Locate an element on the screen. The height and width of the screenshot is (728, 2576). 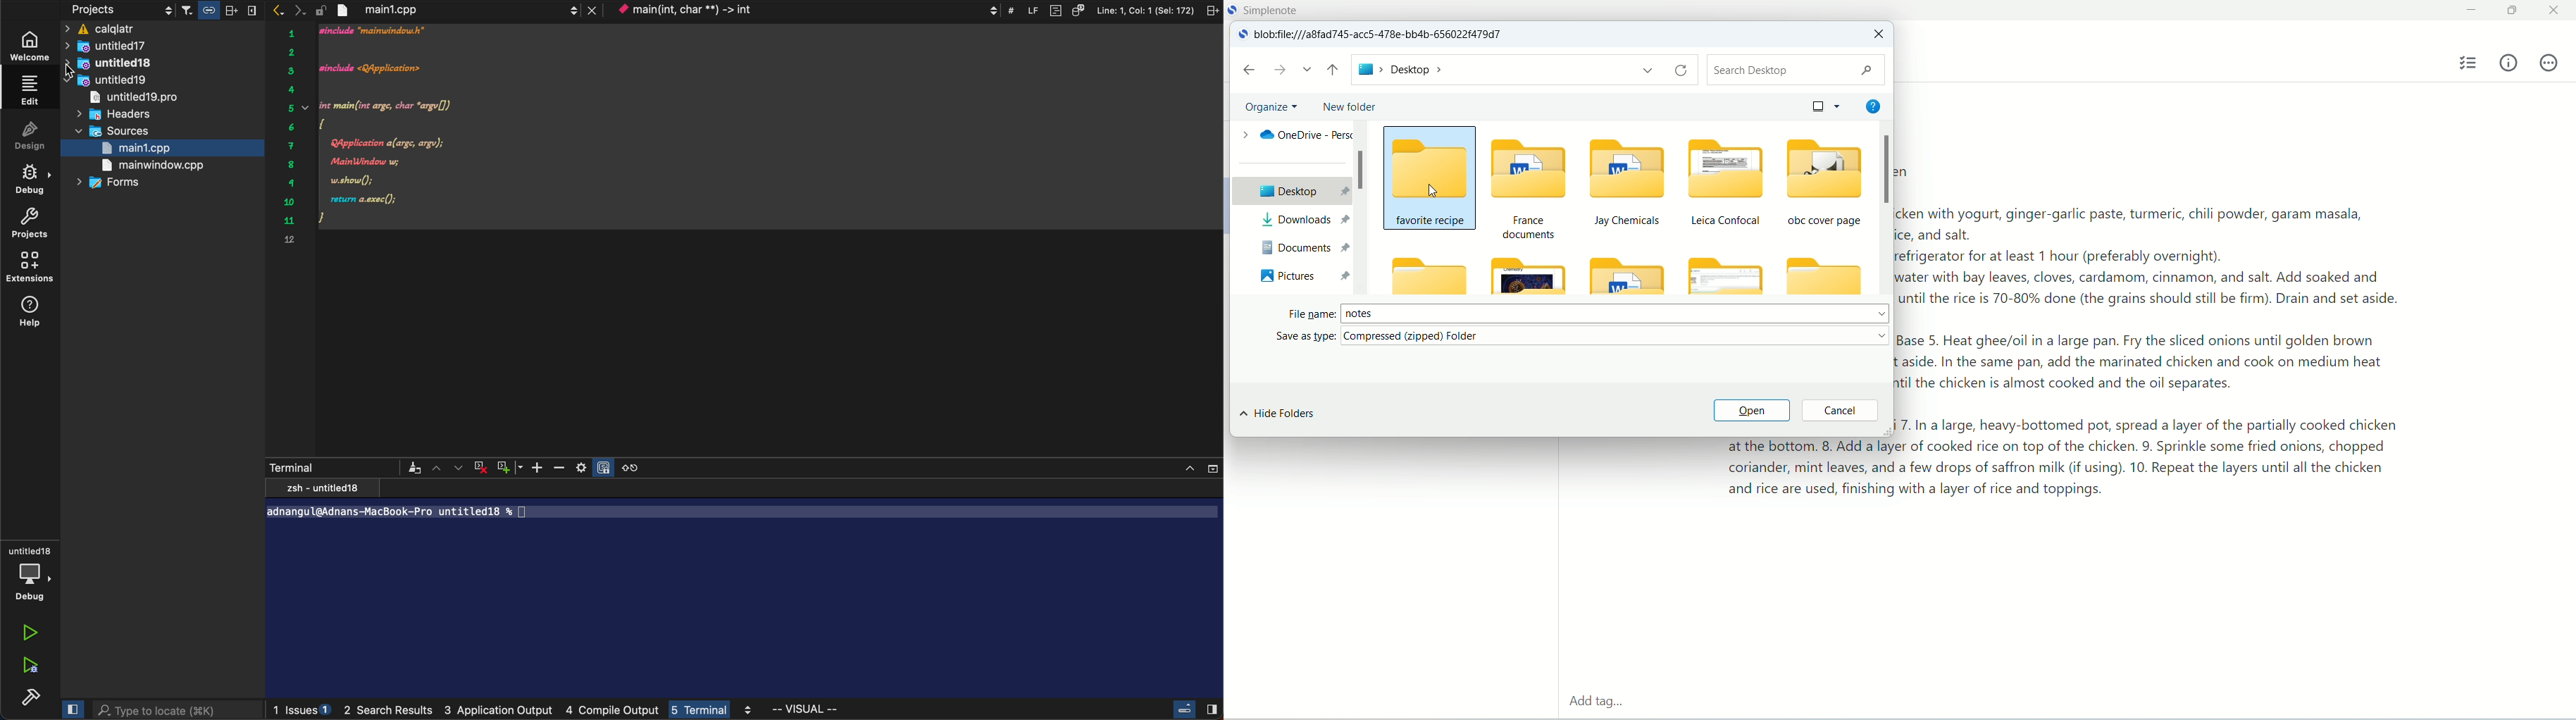
vertical scroll bar is located at coordinates (1365, 203).